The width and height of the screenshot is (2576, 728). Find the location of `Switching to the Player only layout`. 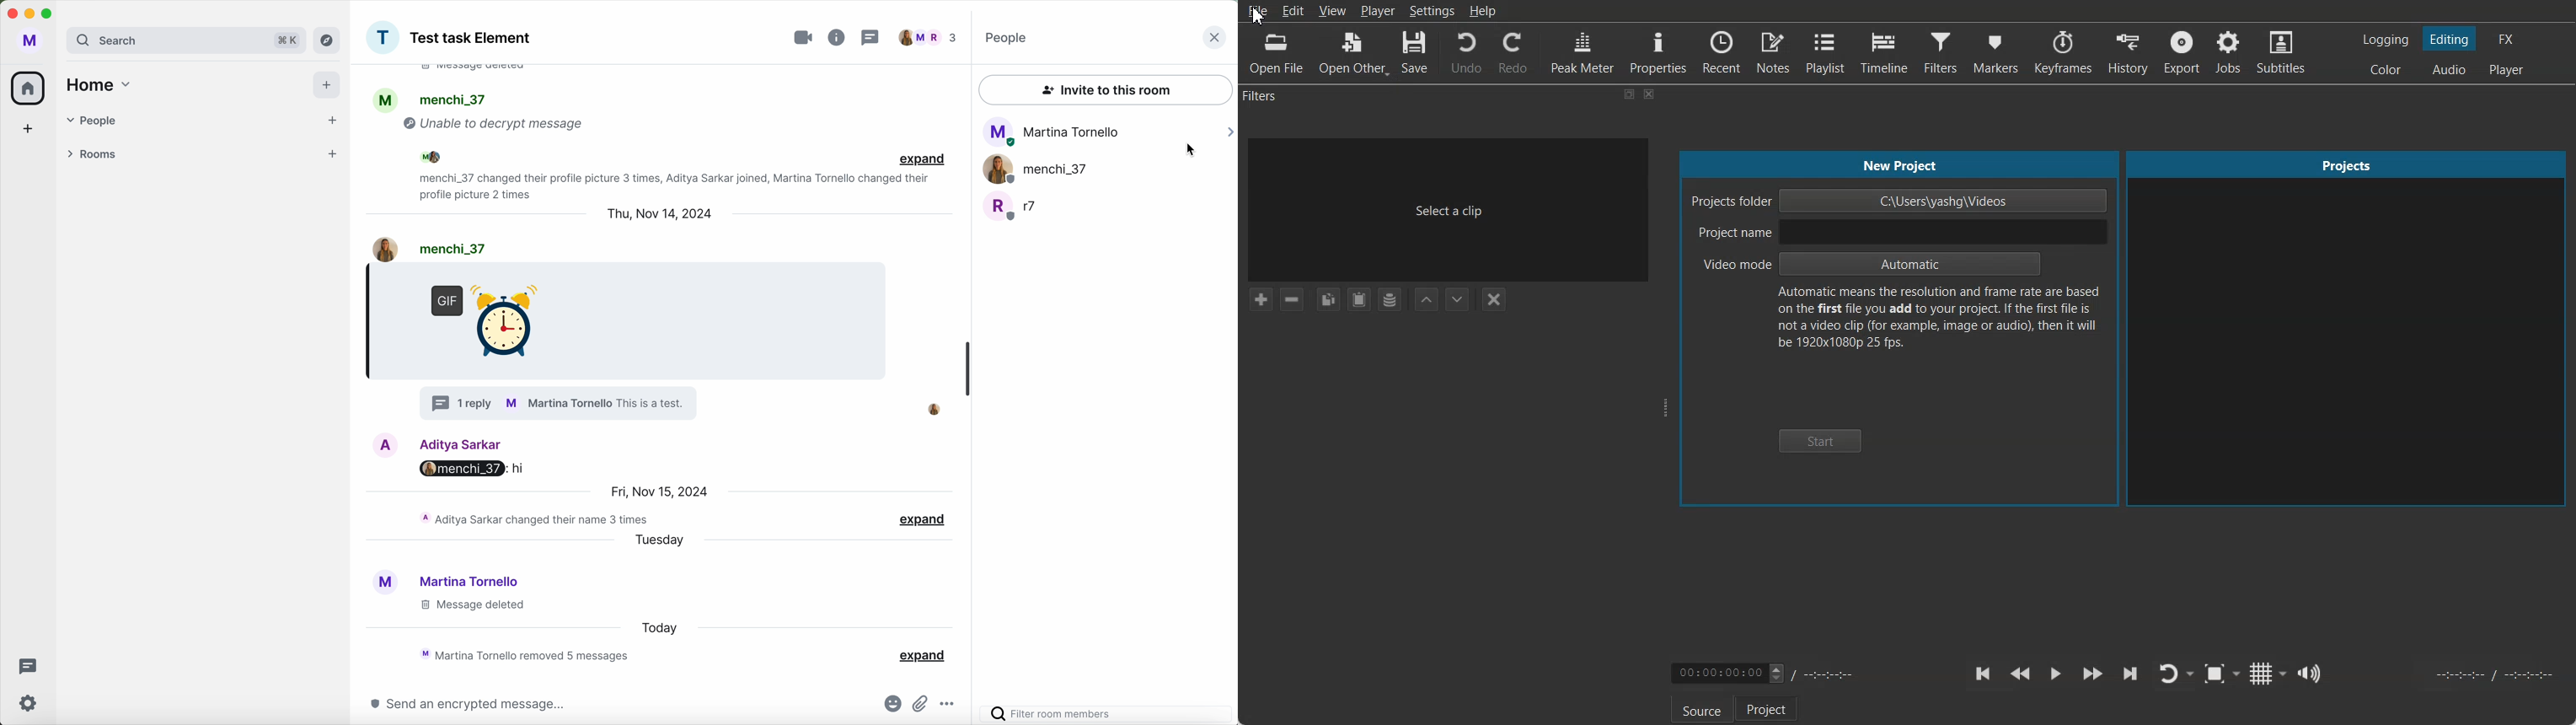

Switching to the Player only layout is located at coordinates (2508, 70).